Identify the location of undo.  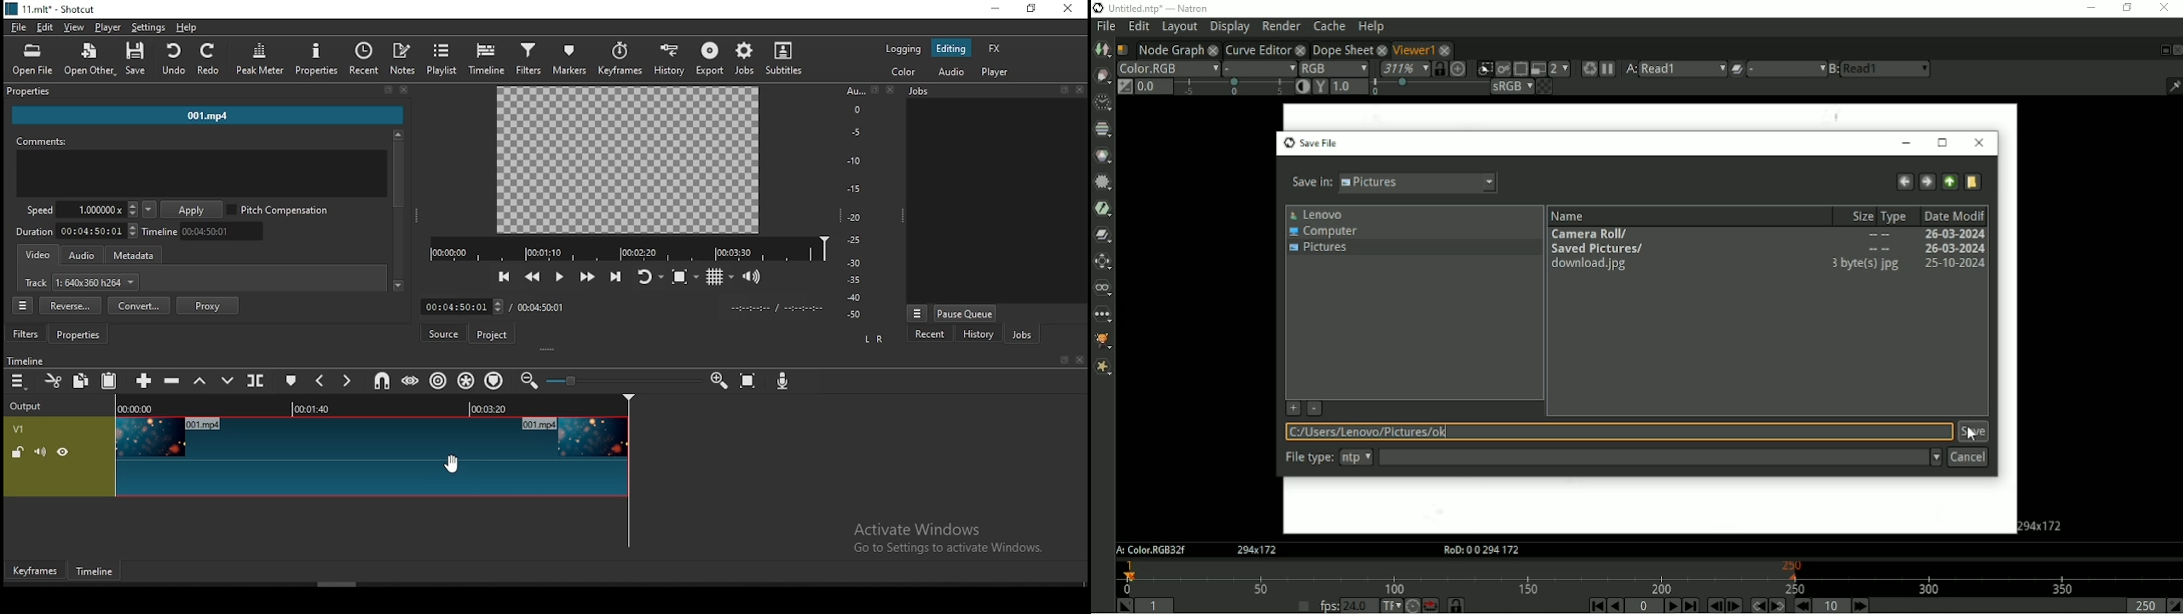
(175, 60).